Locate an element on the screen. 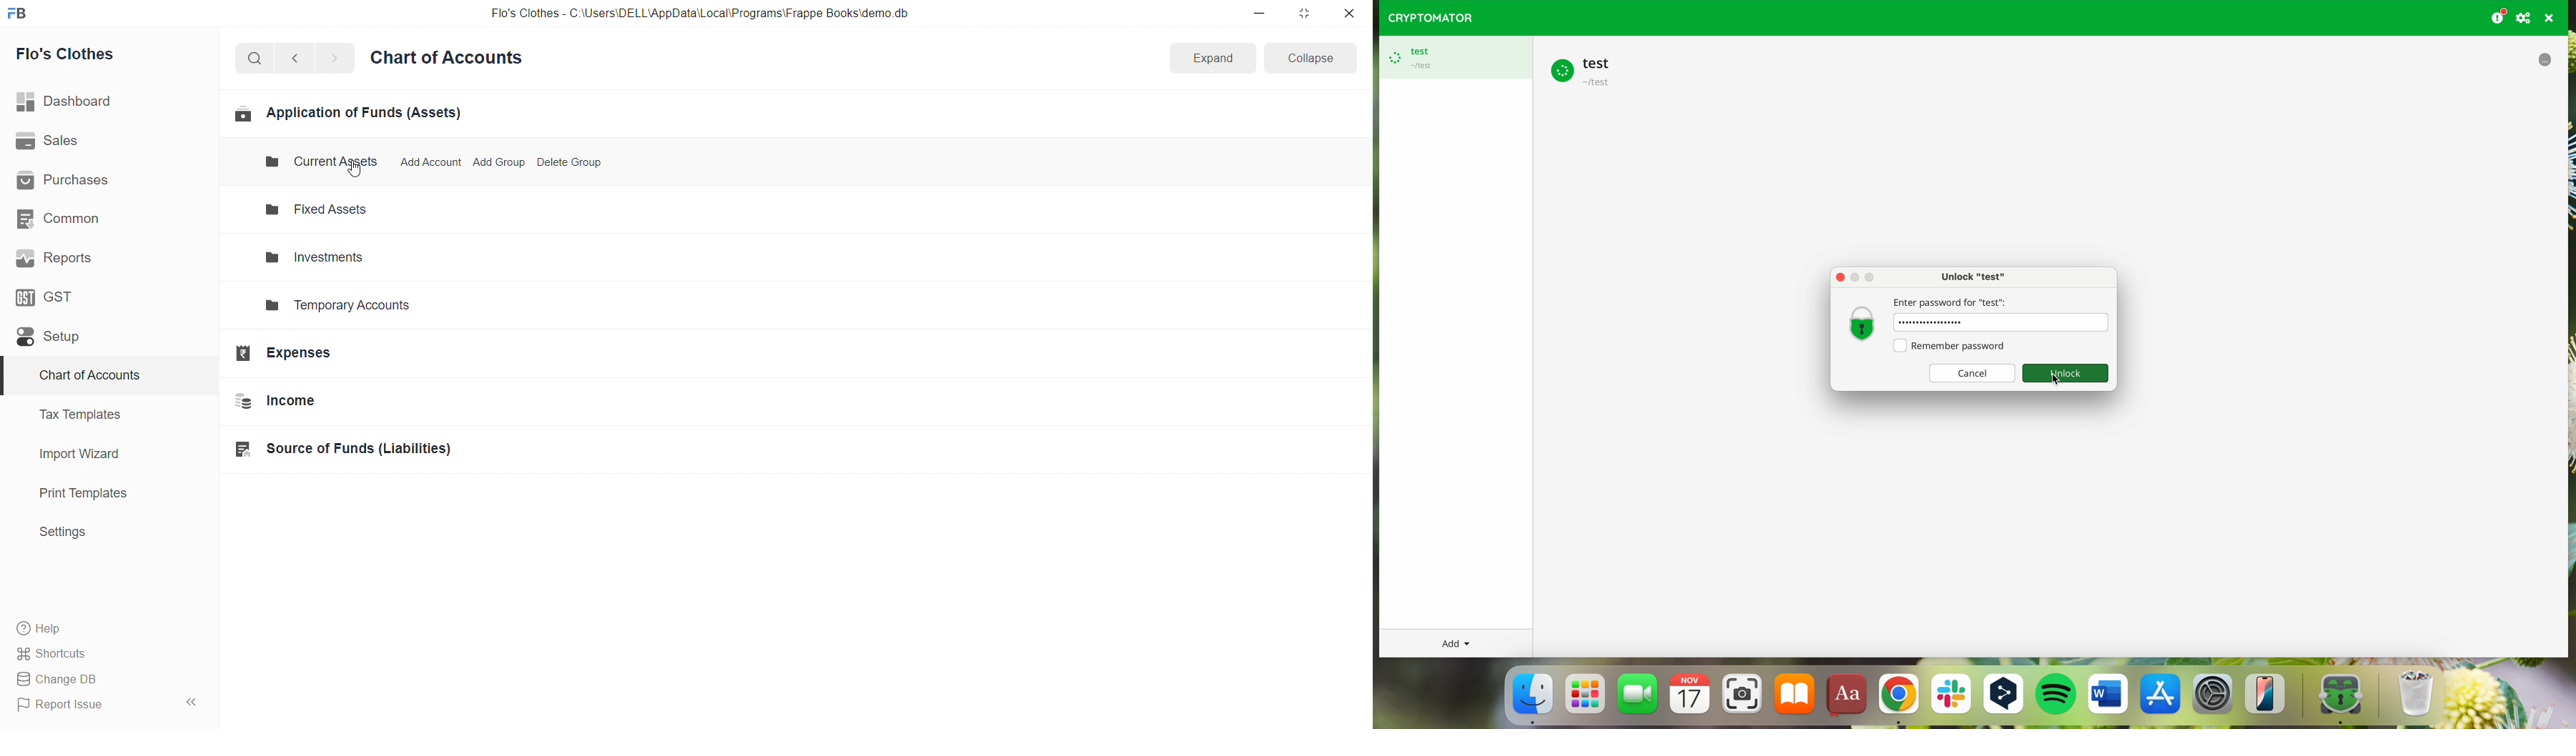 This screenshot has height=756, width=2576. close is located at coordinates (1348, 13).